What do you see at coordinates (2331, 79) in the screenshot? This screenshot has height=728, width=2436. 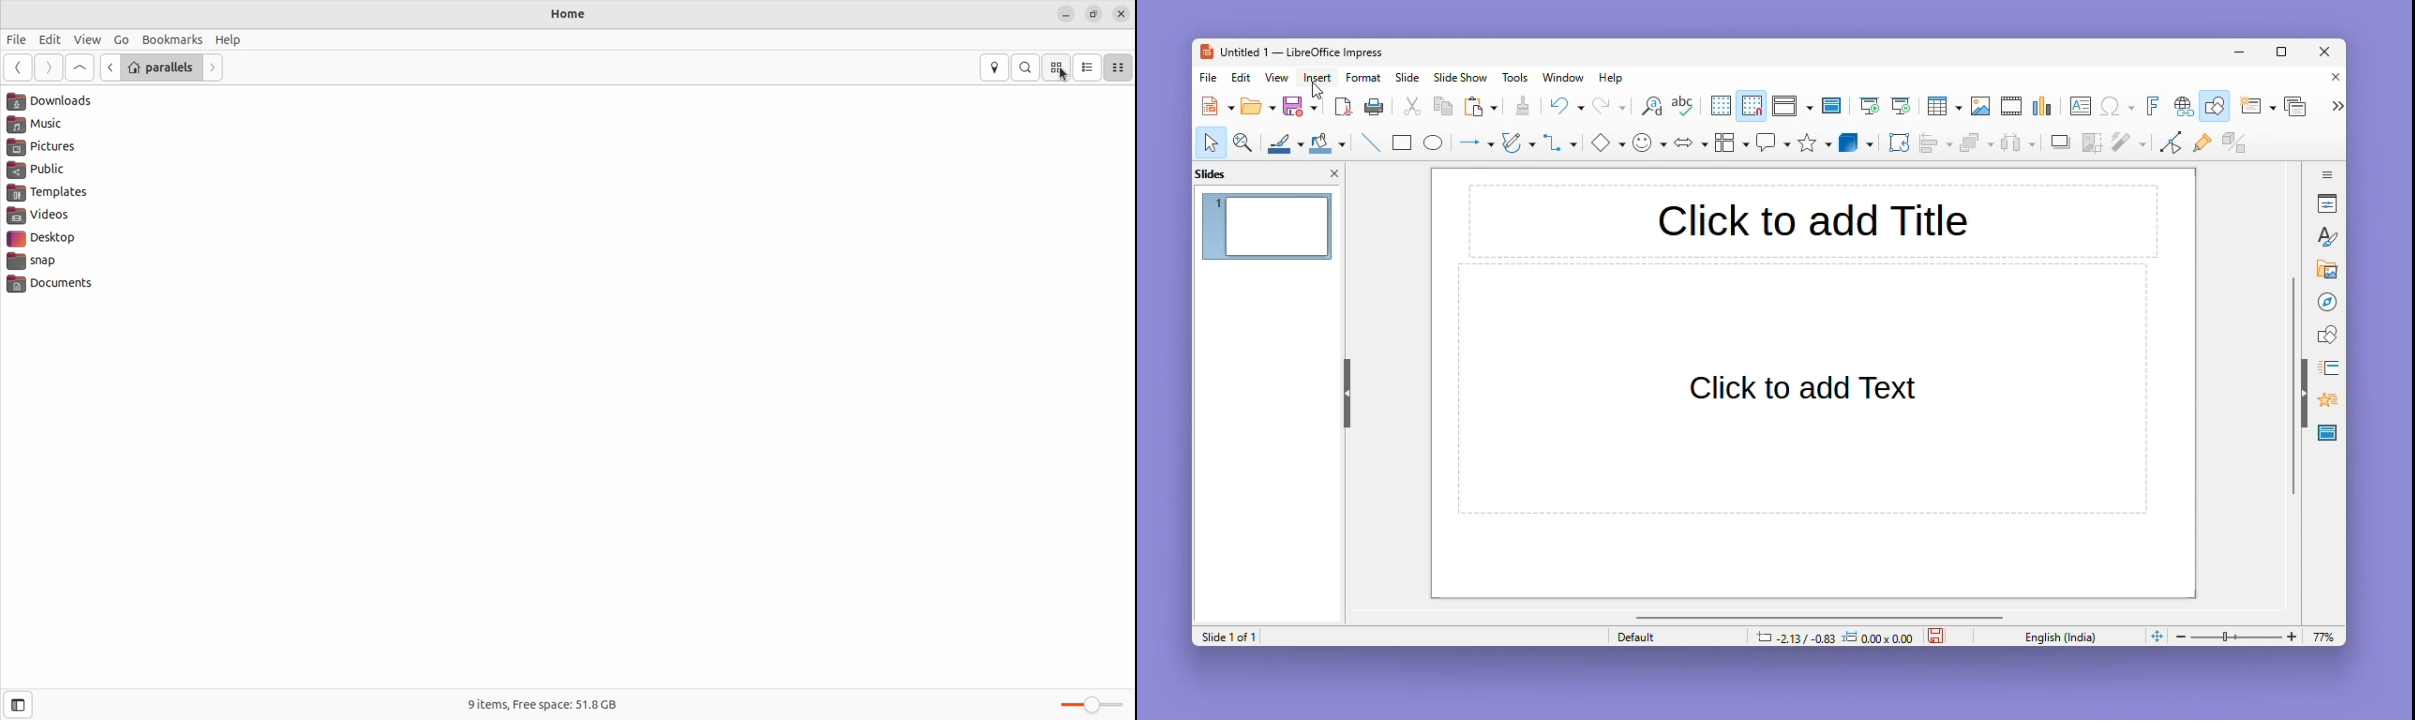 I see `Close` at bounding box center [2331, 79].